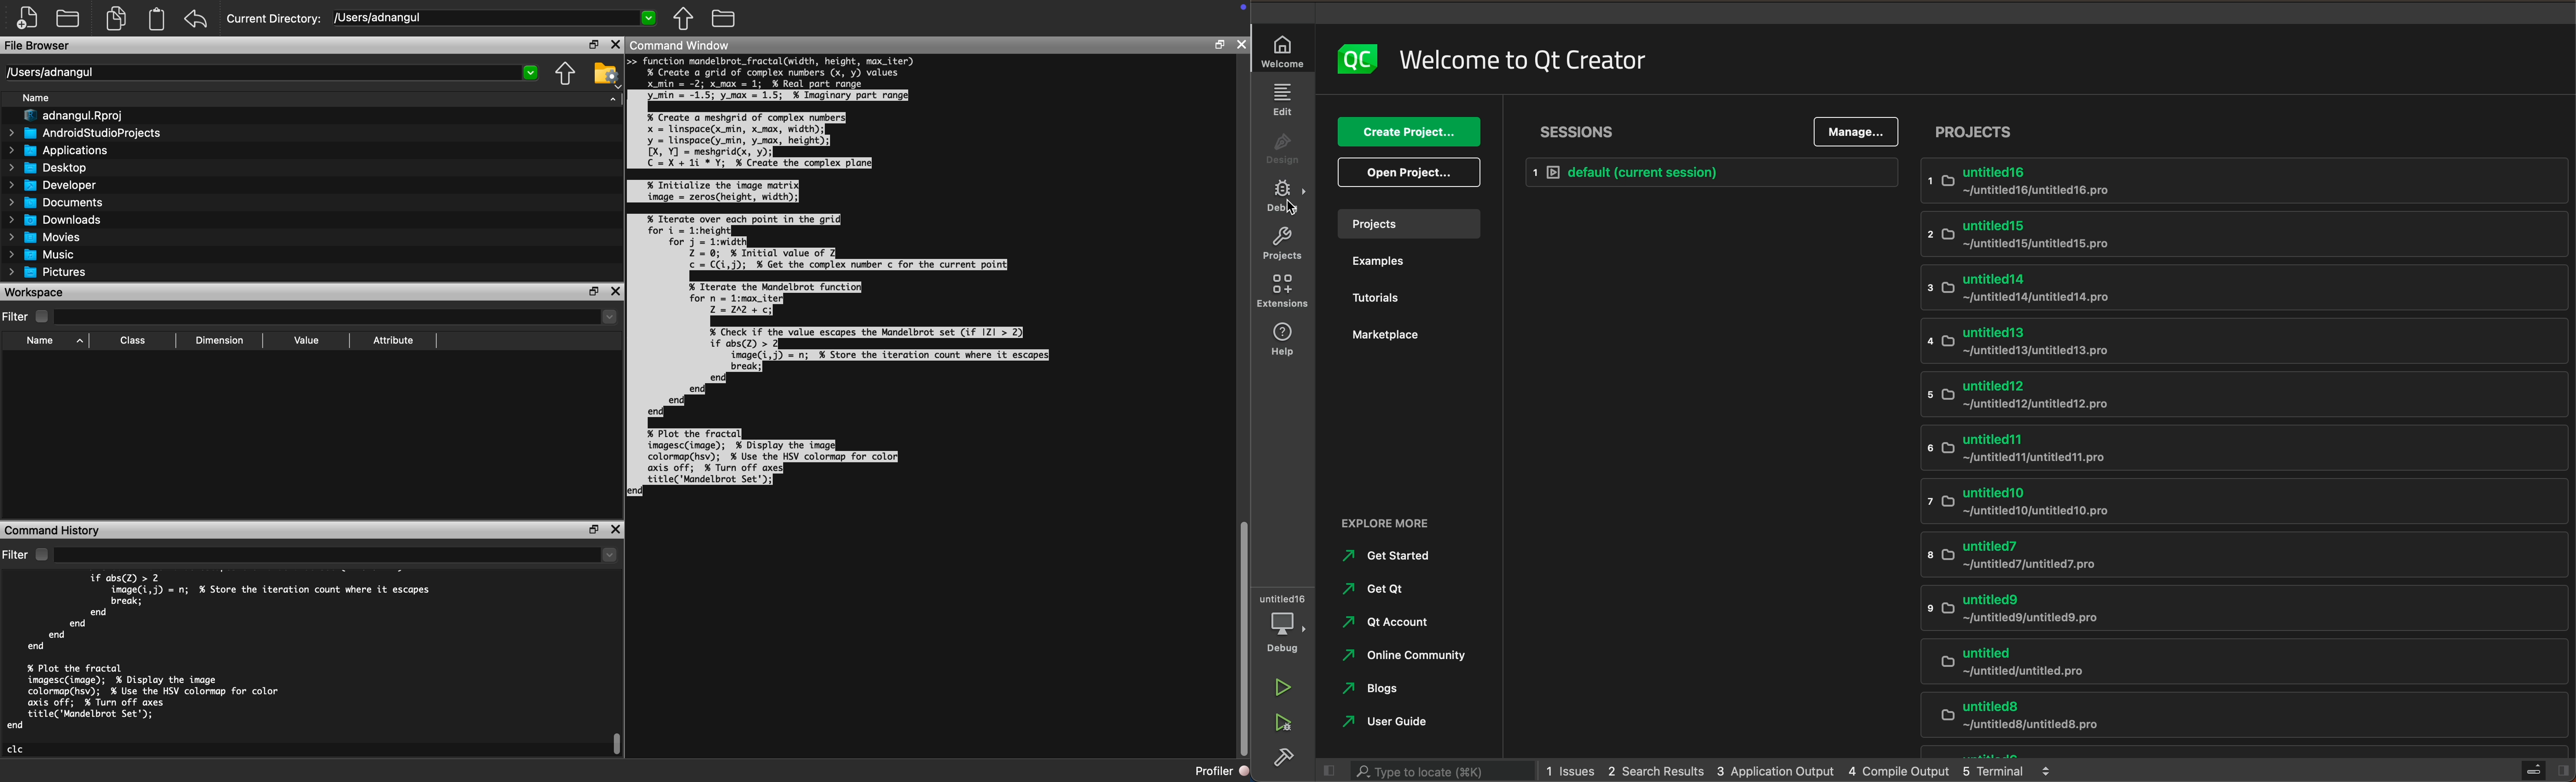  Describe the element at coordinates (16, 316) in the screenshot. I see `Filter` at that location.